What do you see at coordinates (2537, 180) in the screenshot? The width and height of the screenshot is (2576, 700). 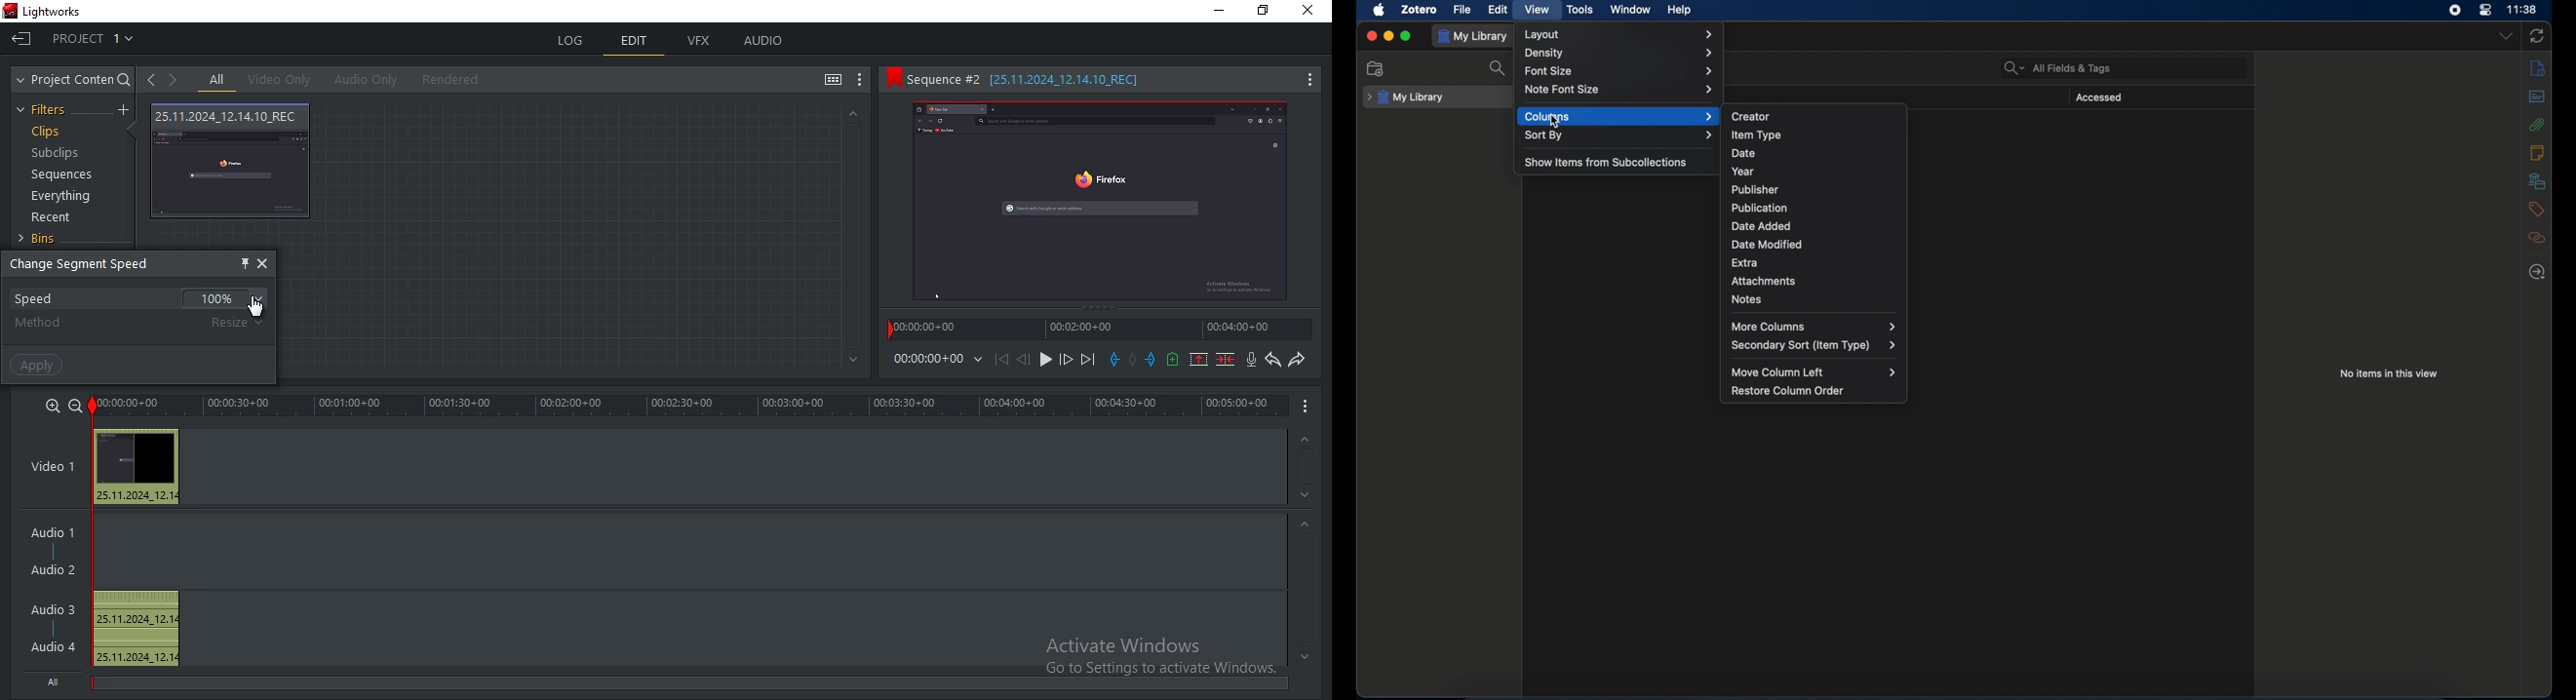 I see `libraries` at bounding box center [2537, 180].